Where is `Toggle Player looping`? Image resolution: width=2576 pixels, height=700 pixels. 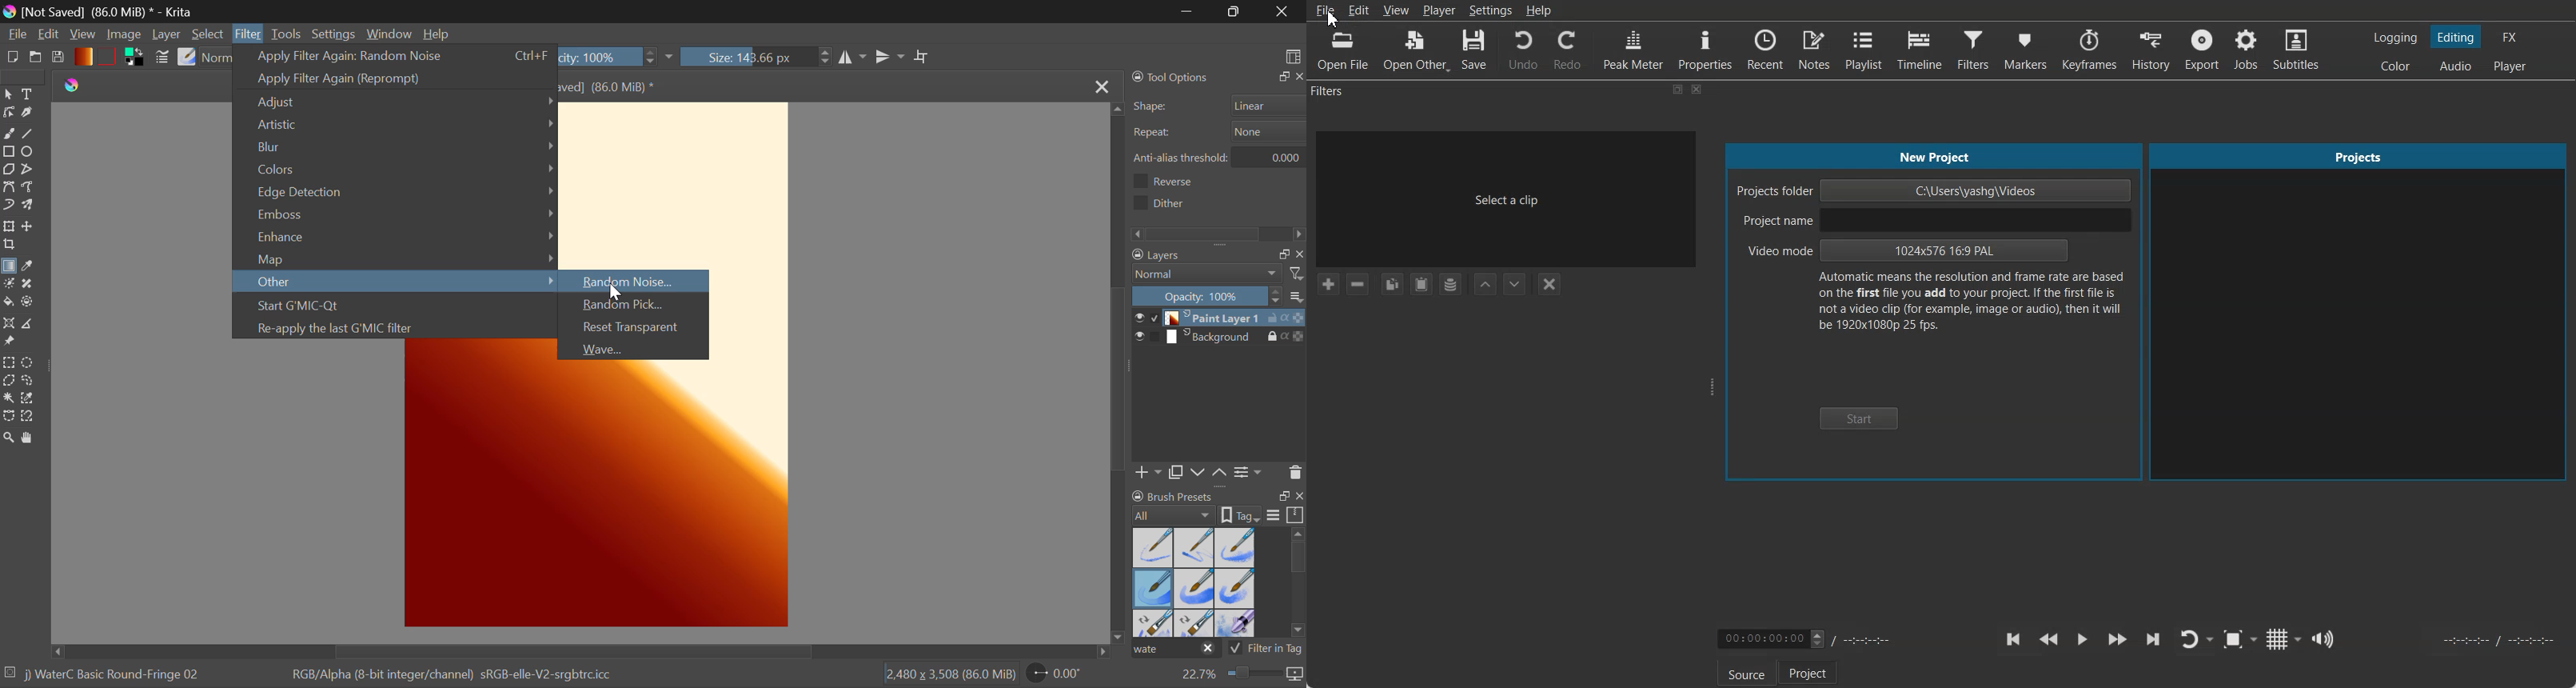
Toggle Player looping is located at coordinates (2196, 640).